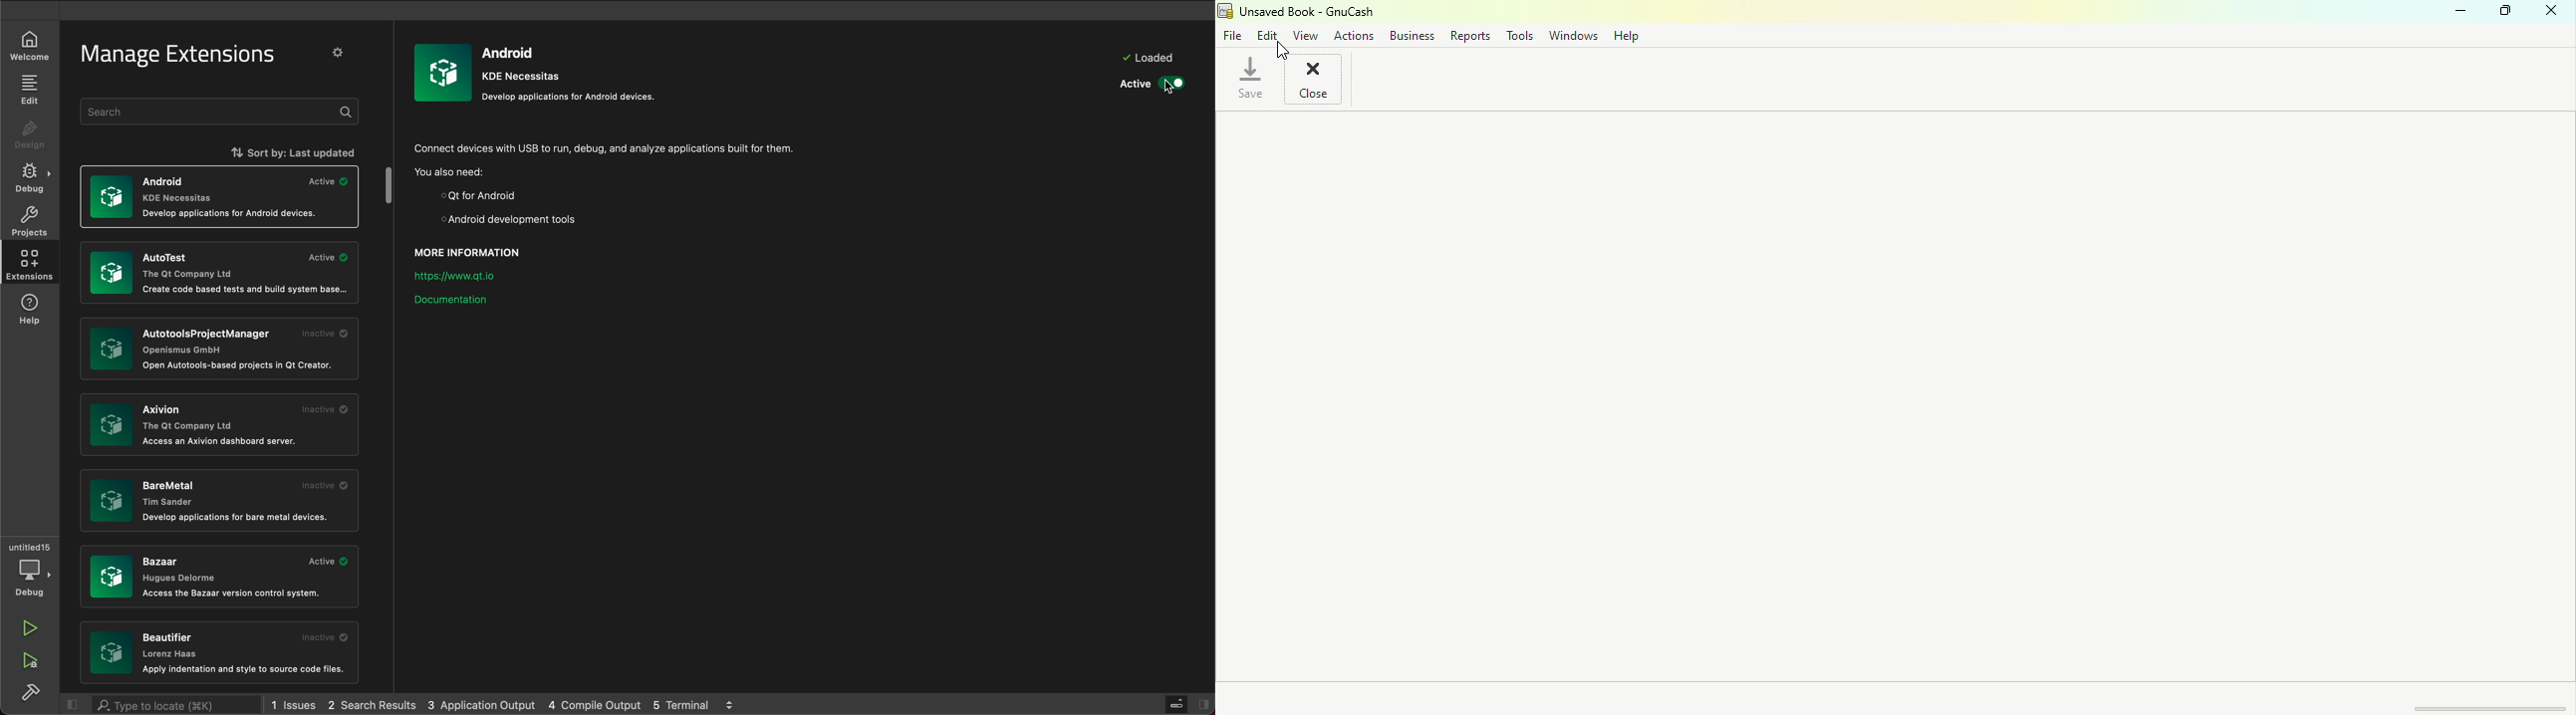 This screenshot has height=728, width=2576. What do you see at coordinates (28, 90) in the screenshot?
I see `edit` at bounding box center [28, 90].